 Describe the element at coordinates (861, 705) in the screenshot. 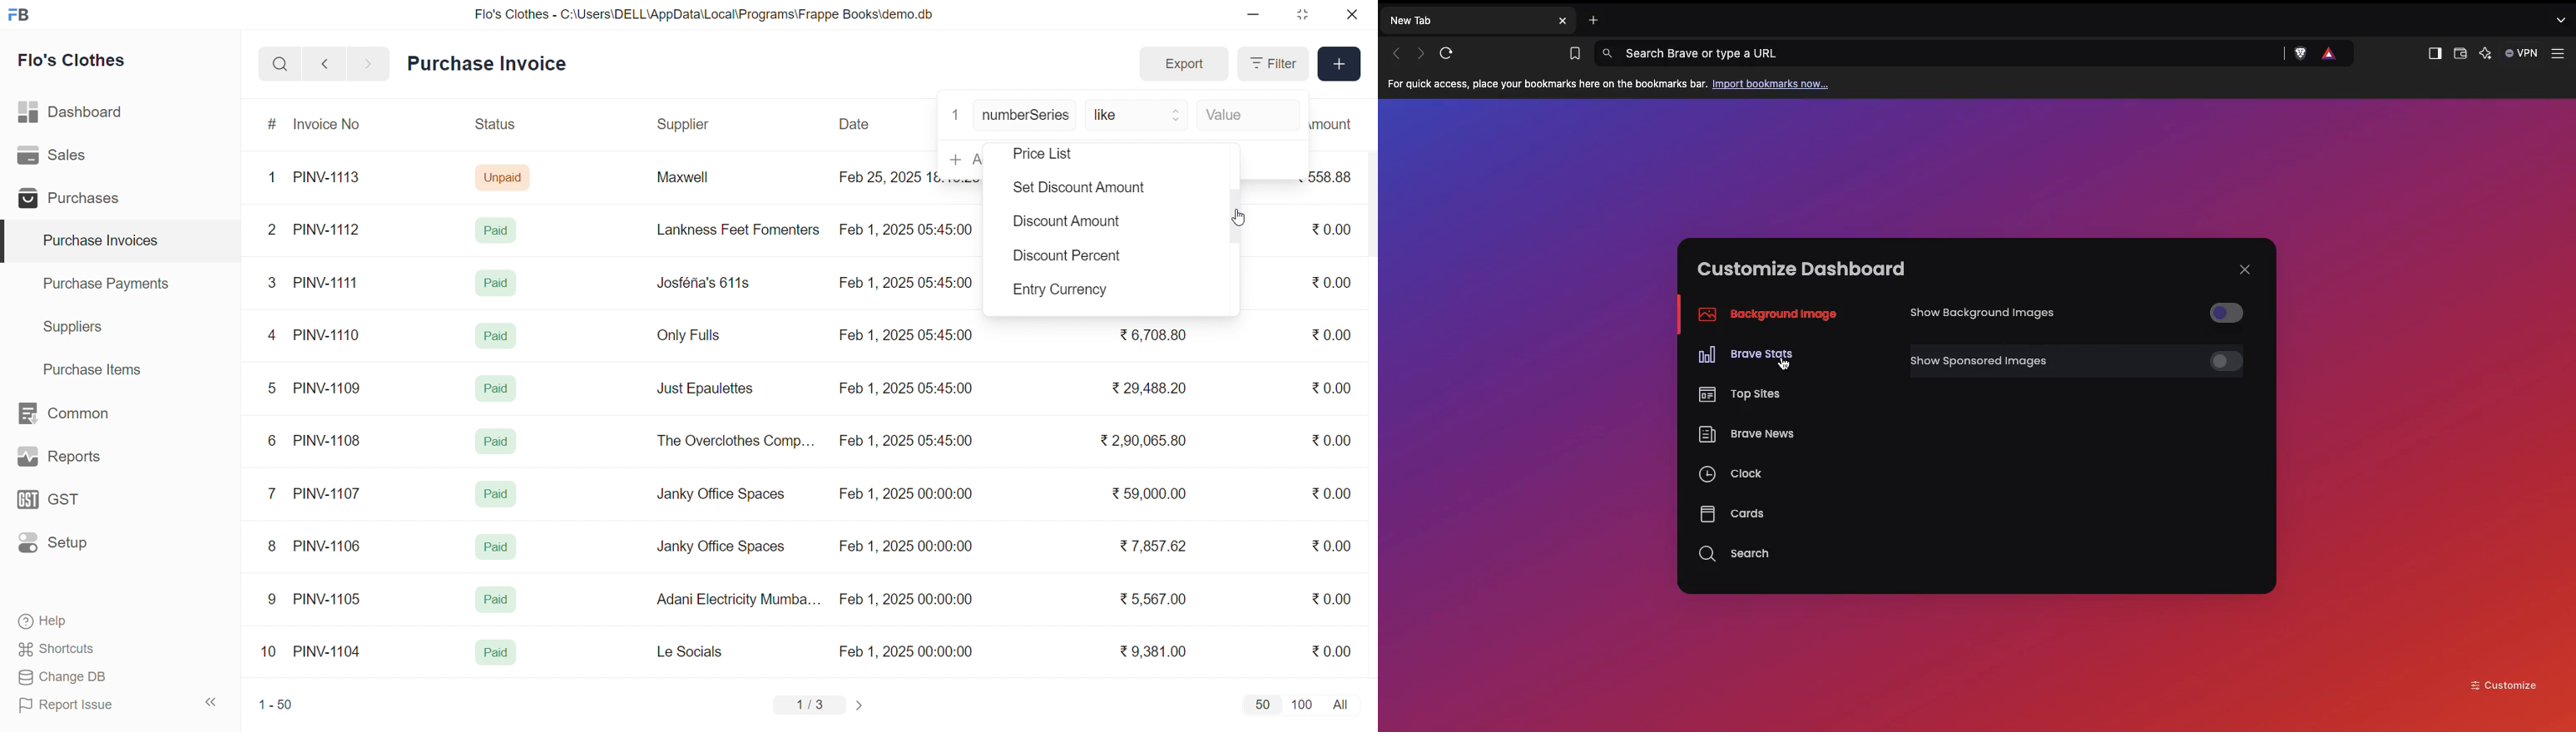

I see `change page` at that location.